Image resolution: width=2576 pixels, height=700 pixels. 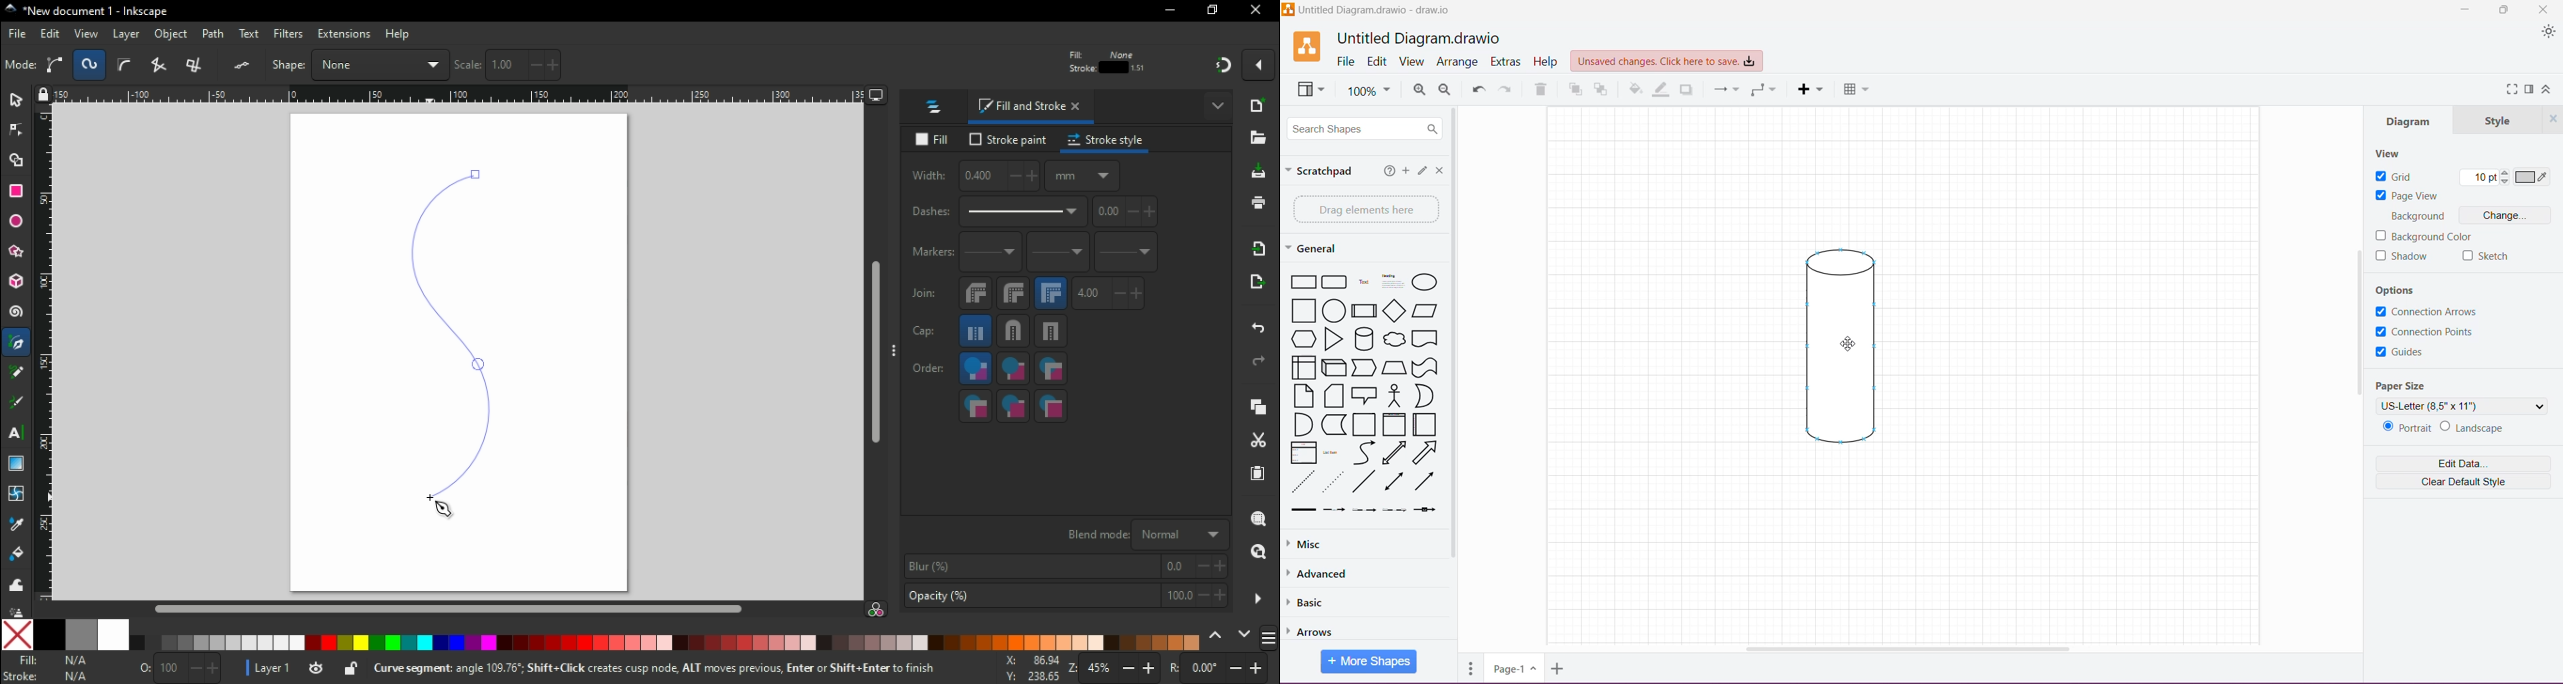 I want to click on filters, so click(x=289, y=34).